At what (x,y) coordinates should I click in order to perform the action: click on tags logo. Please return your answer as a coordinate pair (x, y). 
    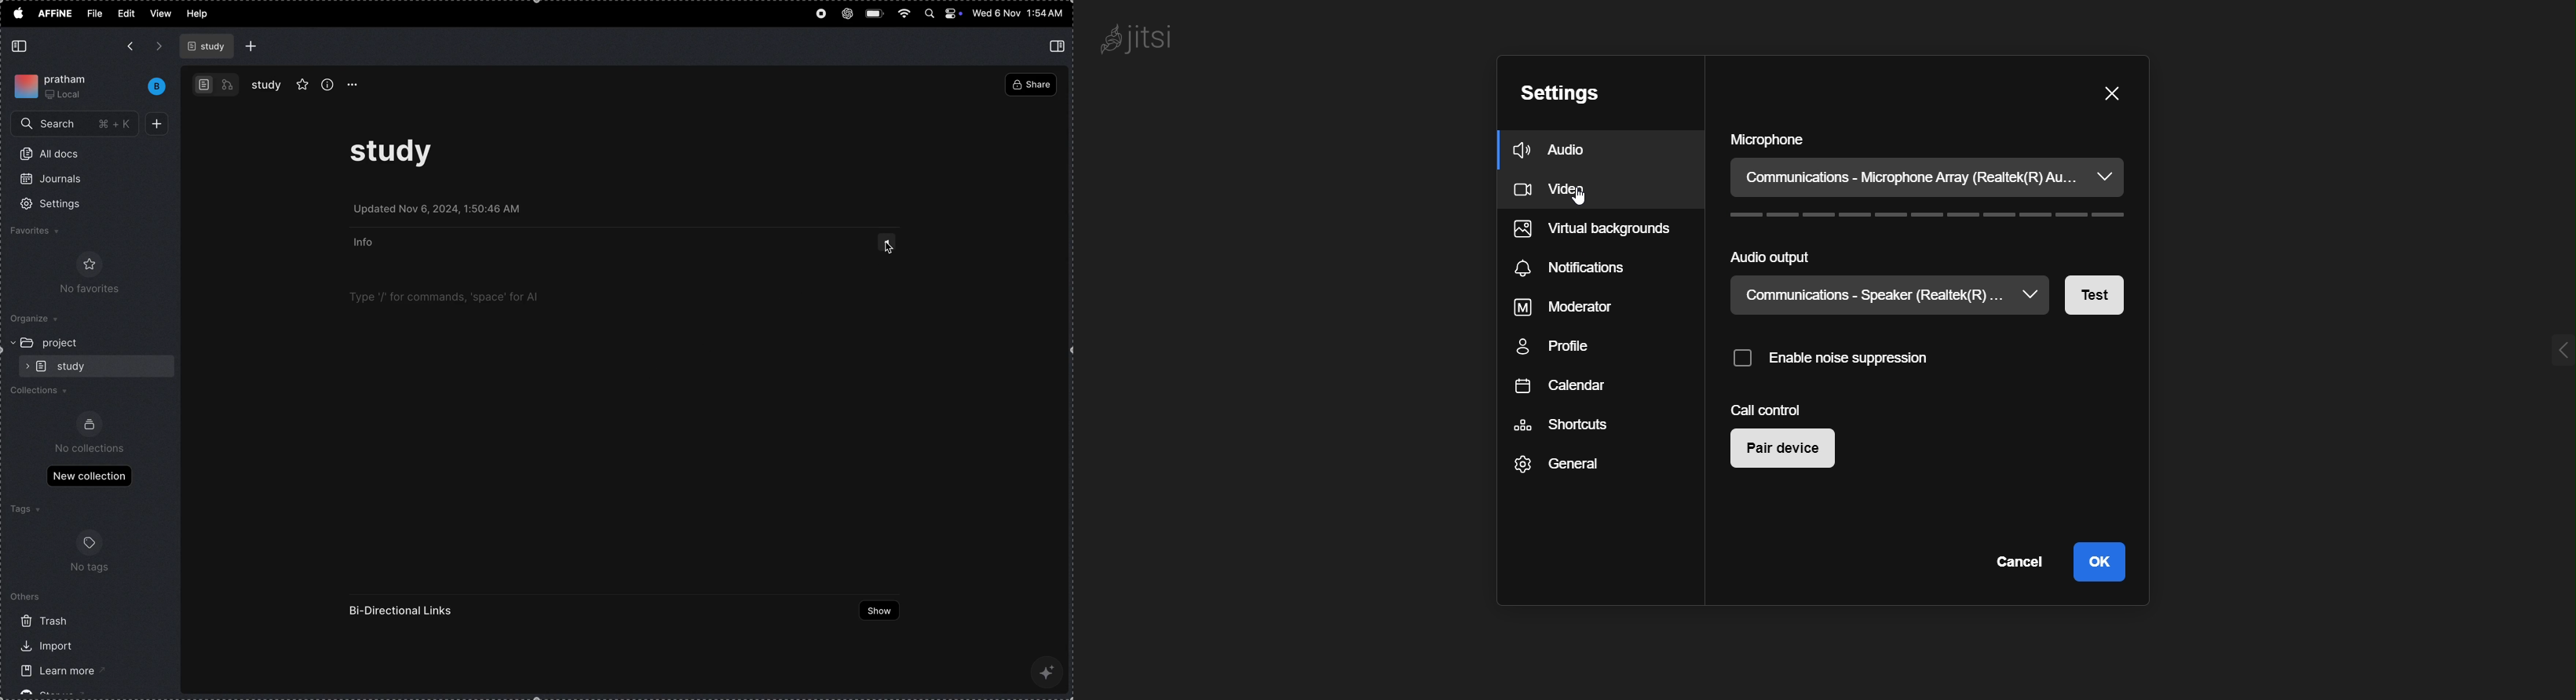
    Looking at the image, I should click on (88, 544).